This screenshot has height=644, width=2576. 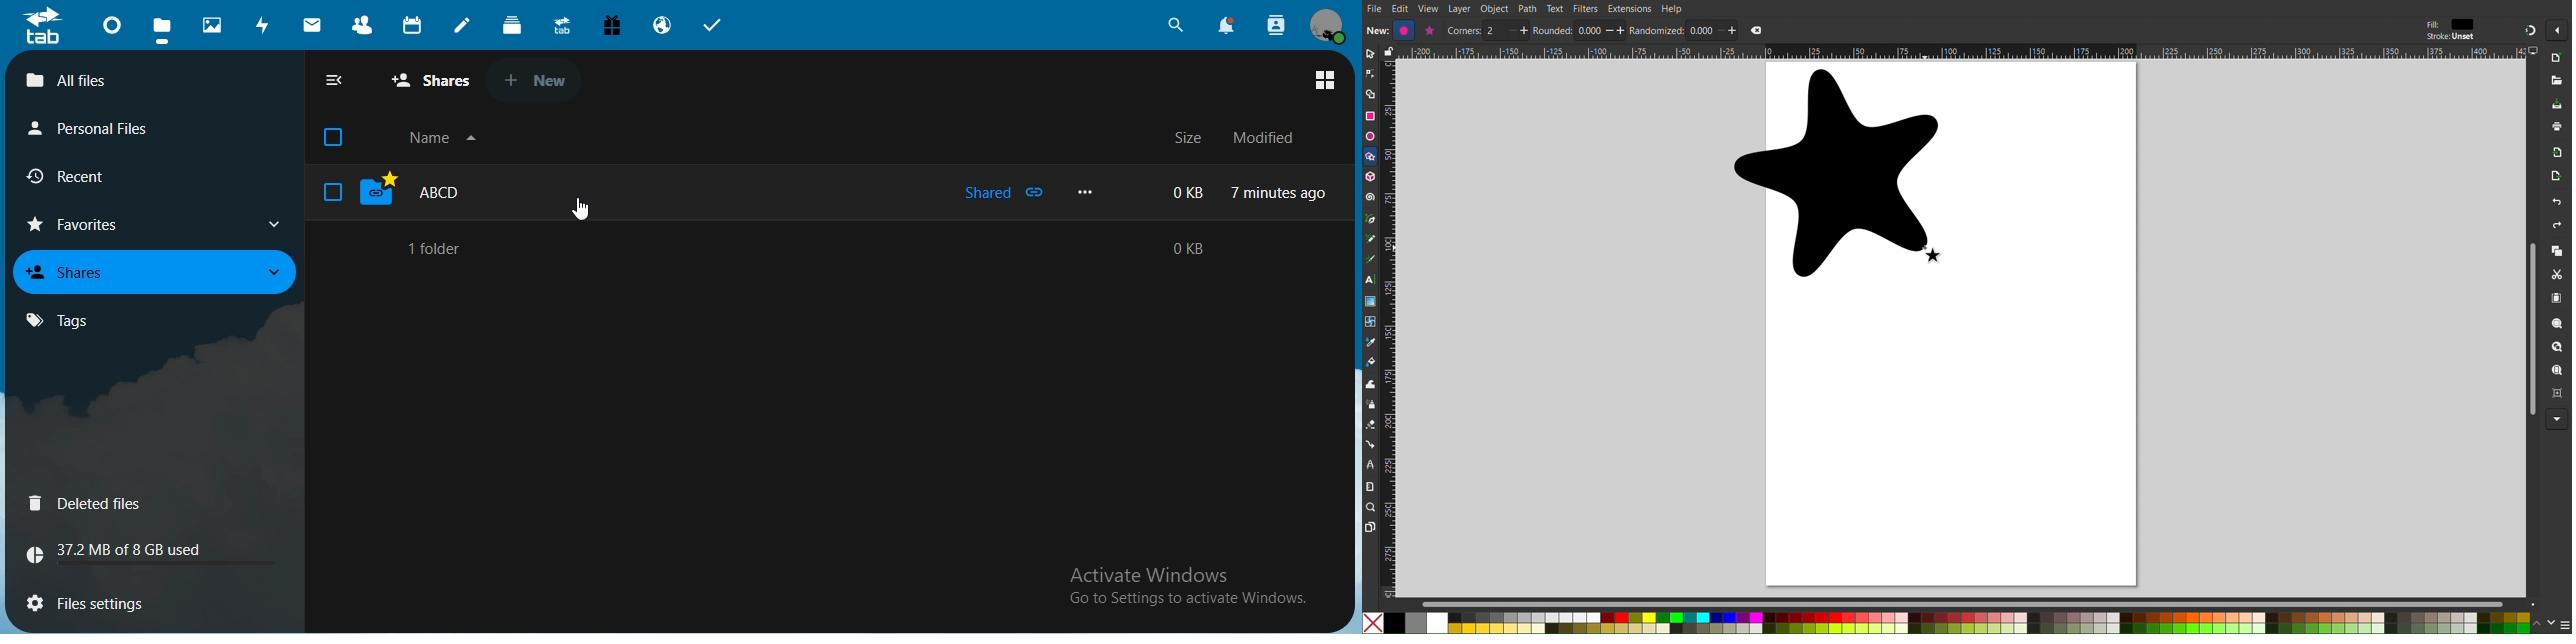 I want to click on cursor, so click(x=584, y=212).